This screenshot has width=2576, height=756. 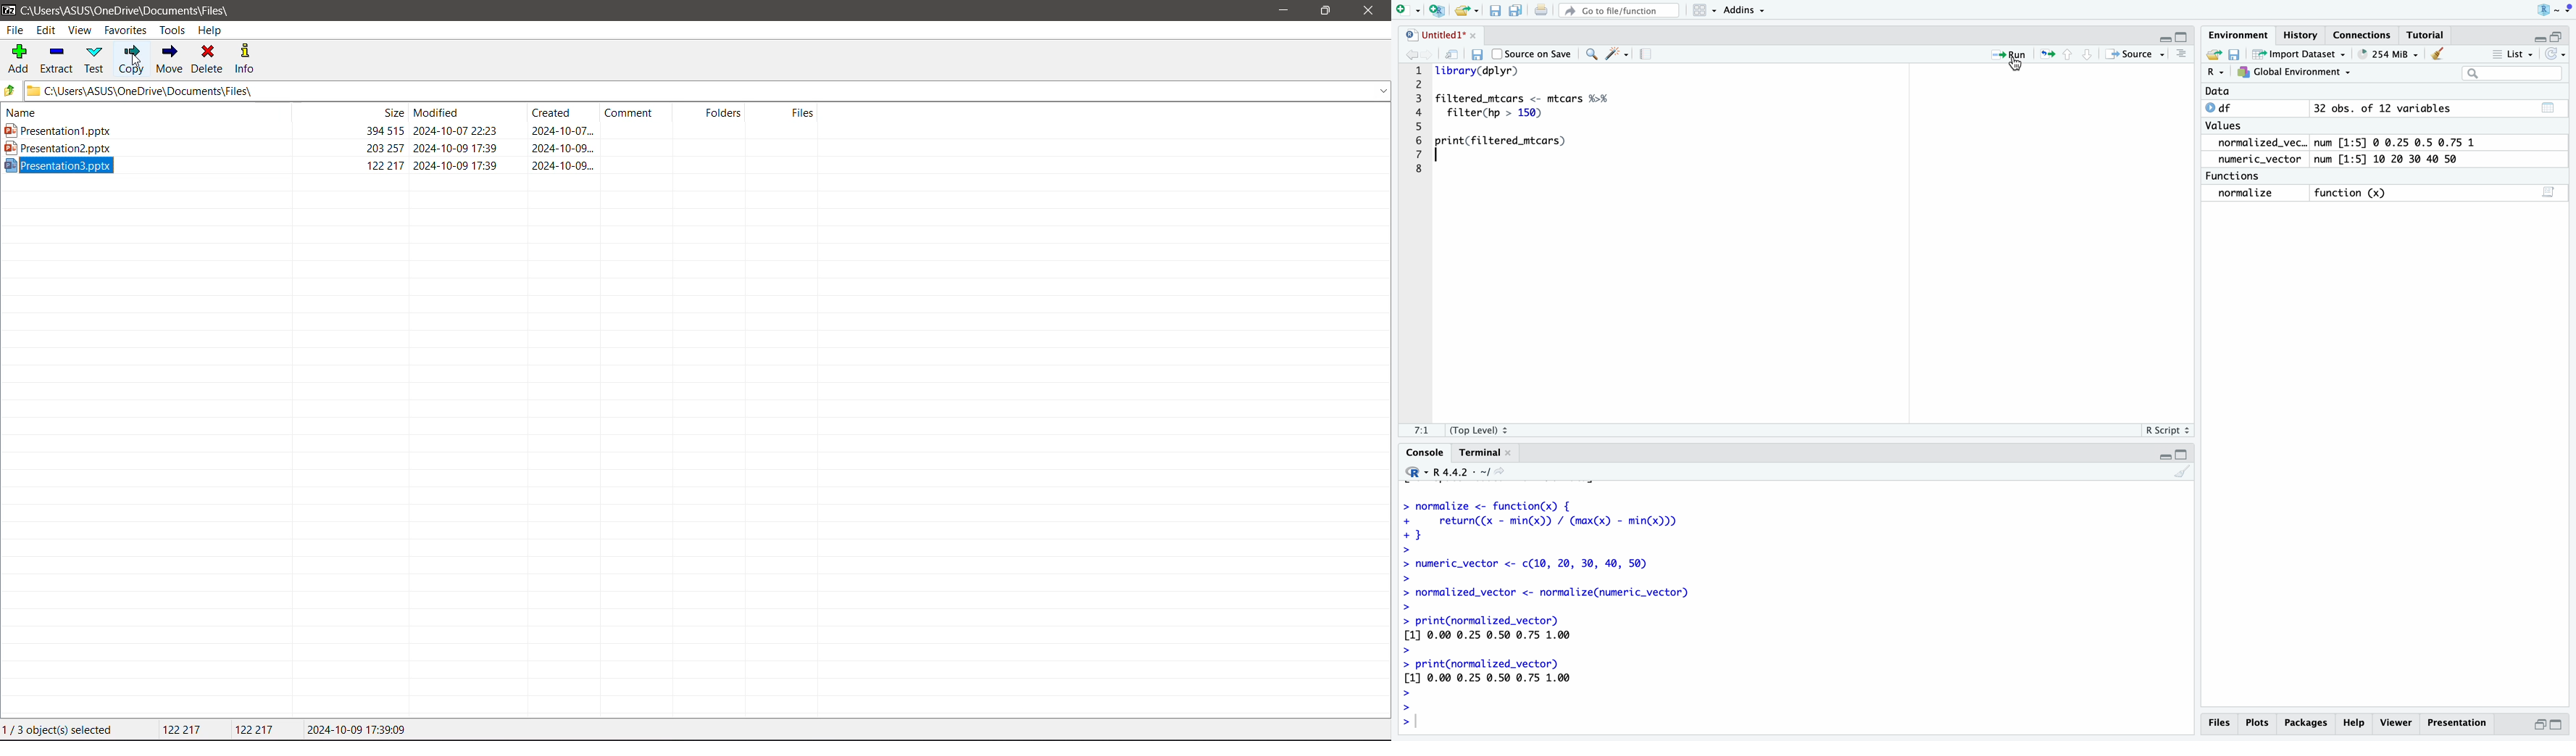 I want to click on Source, so click(x=2131, y=56).